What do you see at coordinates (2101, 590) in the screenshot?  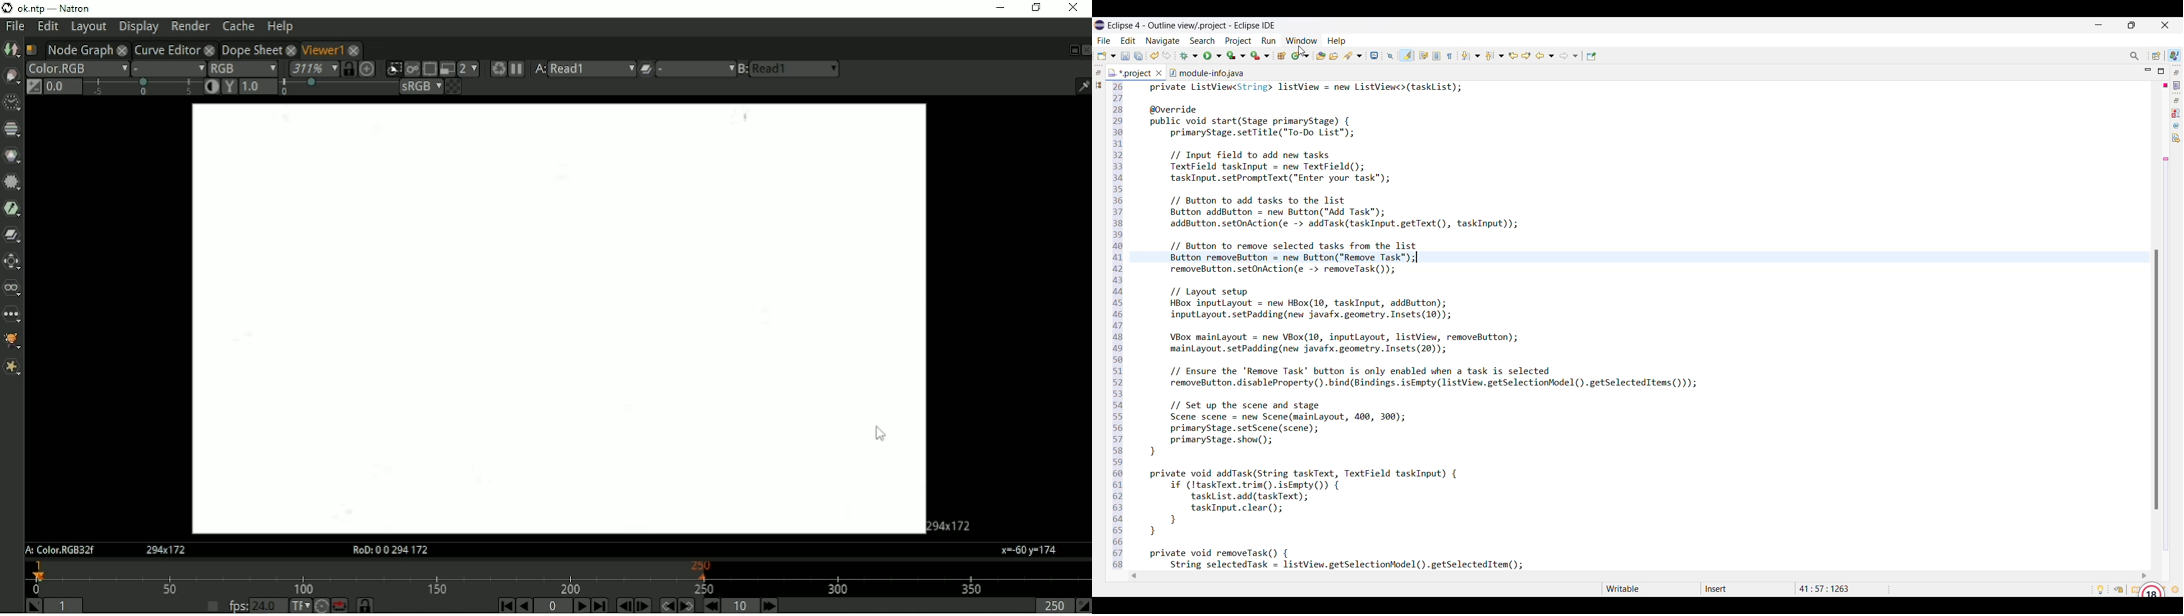 I see `Tip of the day` at bounding box center [2101, 590].